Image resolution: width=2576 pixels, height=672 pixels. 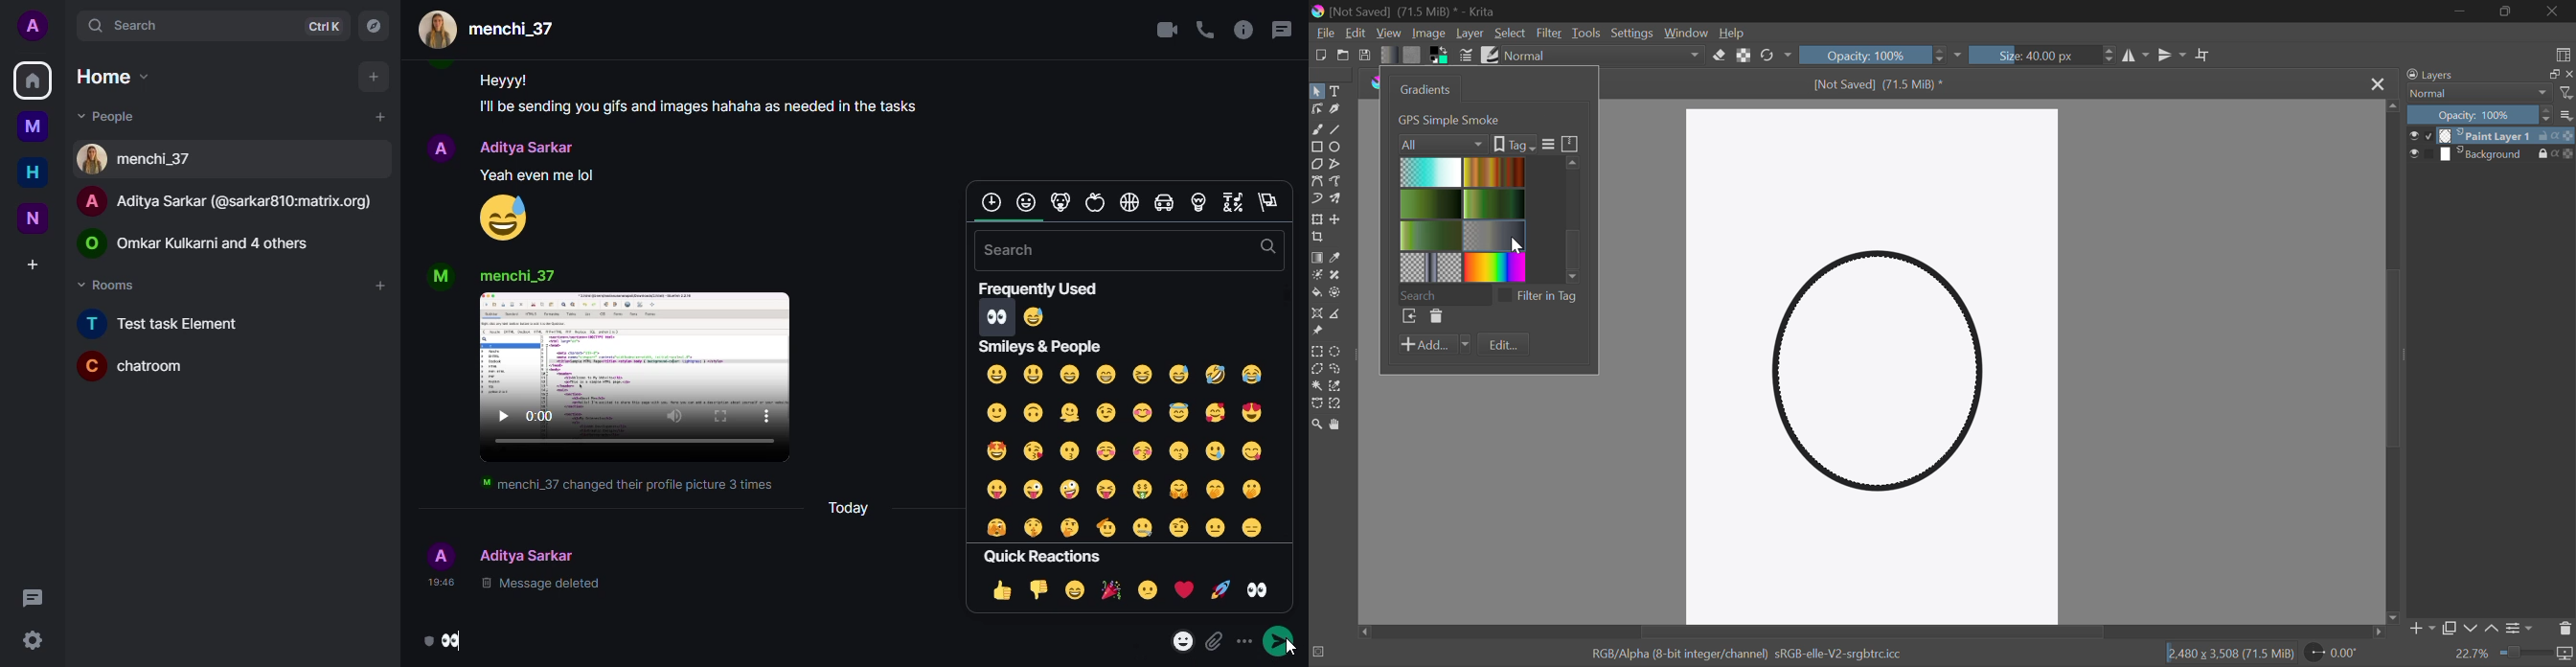 I want to click on more, so click(x=2566, y=116).